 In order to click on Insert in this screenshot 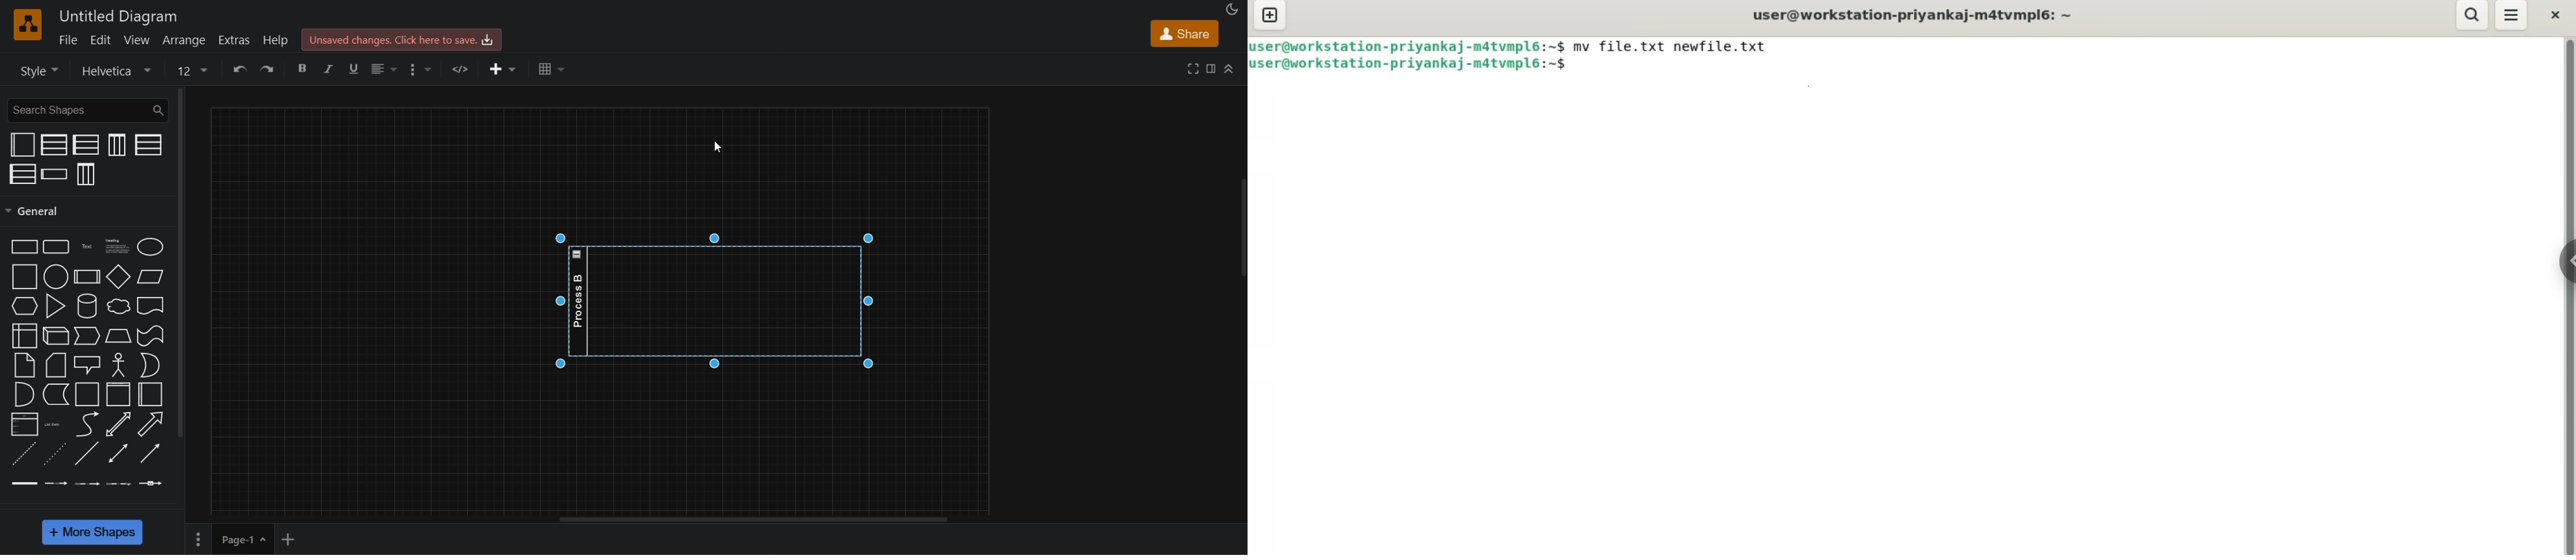, I will do `click(503, 69)`.